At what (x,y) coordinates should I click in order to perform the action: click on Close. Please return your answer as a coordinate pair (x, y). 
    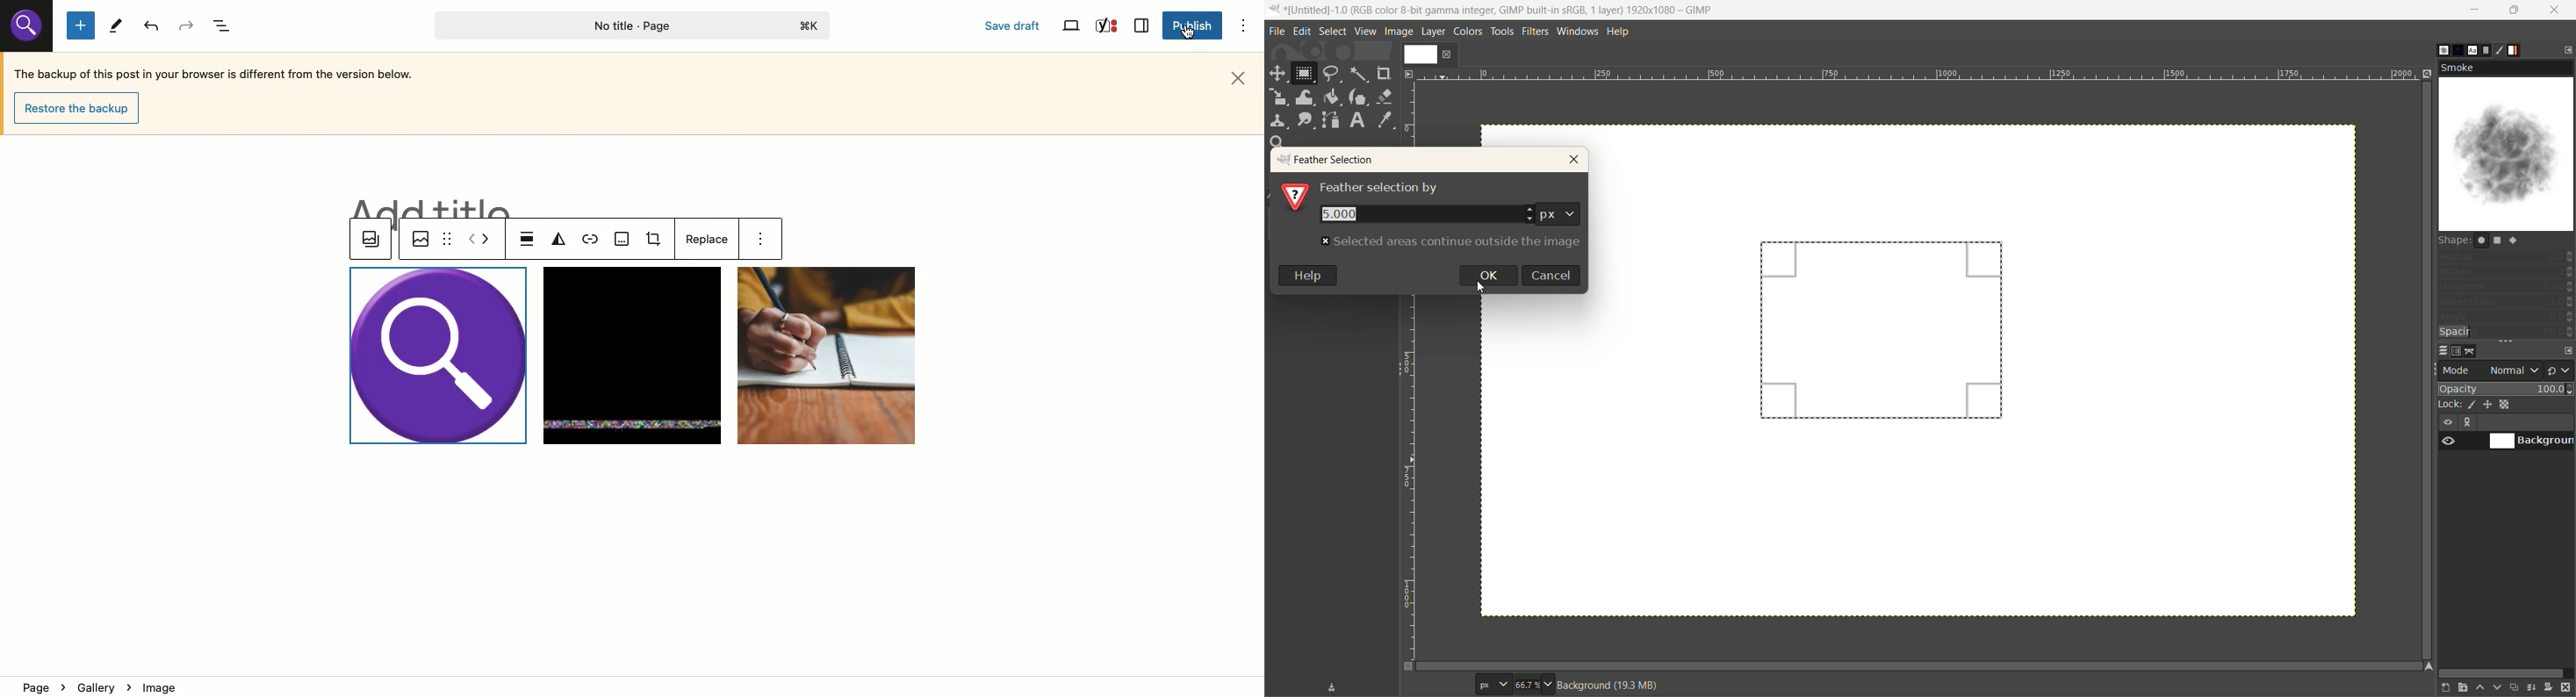
    Looking at the image, I should click on (1244, 77).